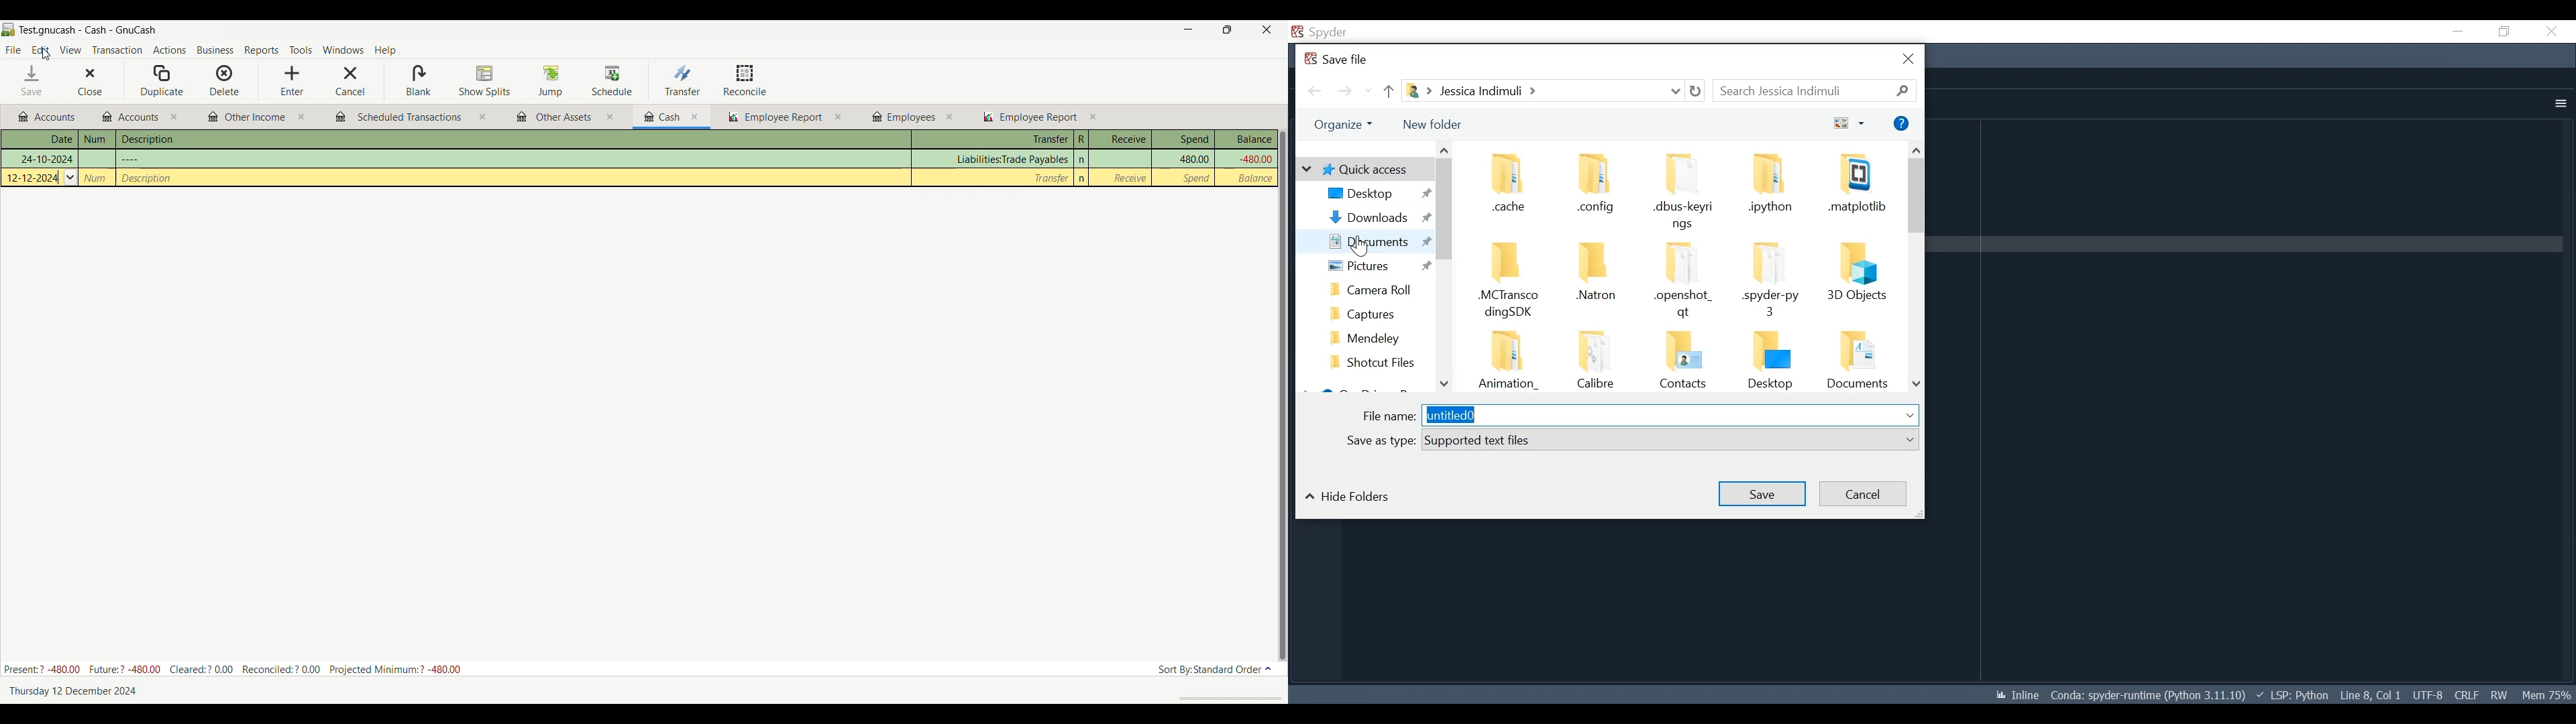  What do you see at coordinates (352, 81) in the screenshot?
I see `Cancel` at bounding box center [352, 81].